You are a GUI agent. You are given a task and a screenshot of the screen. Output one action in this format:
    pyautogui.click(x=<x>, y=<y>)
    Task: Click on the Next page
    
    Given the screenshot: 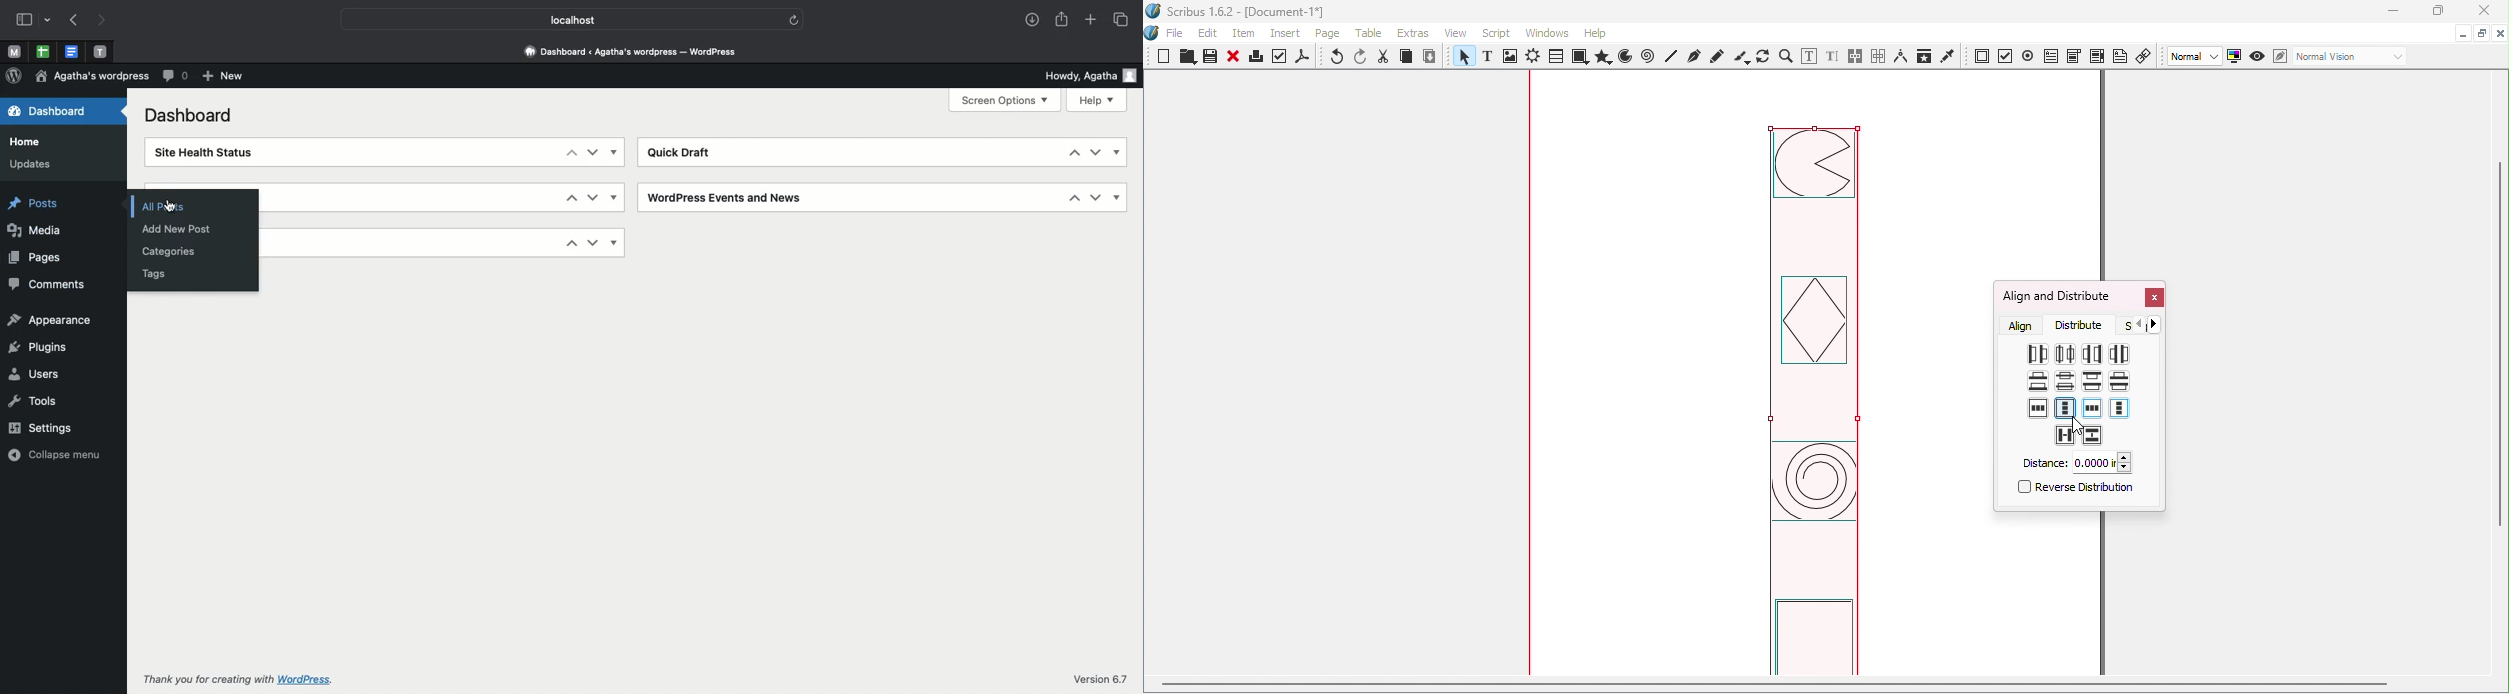 What is the action you would take?
    pyautogui.click(x=106, y=19)
    